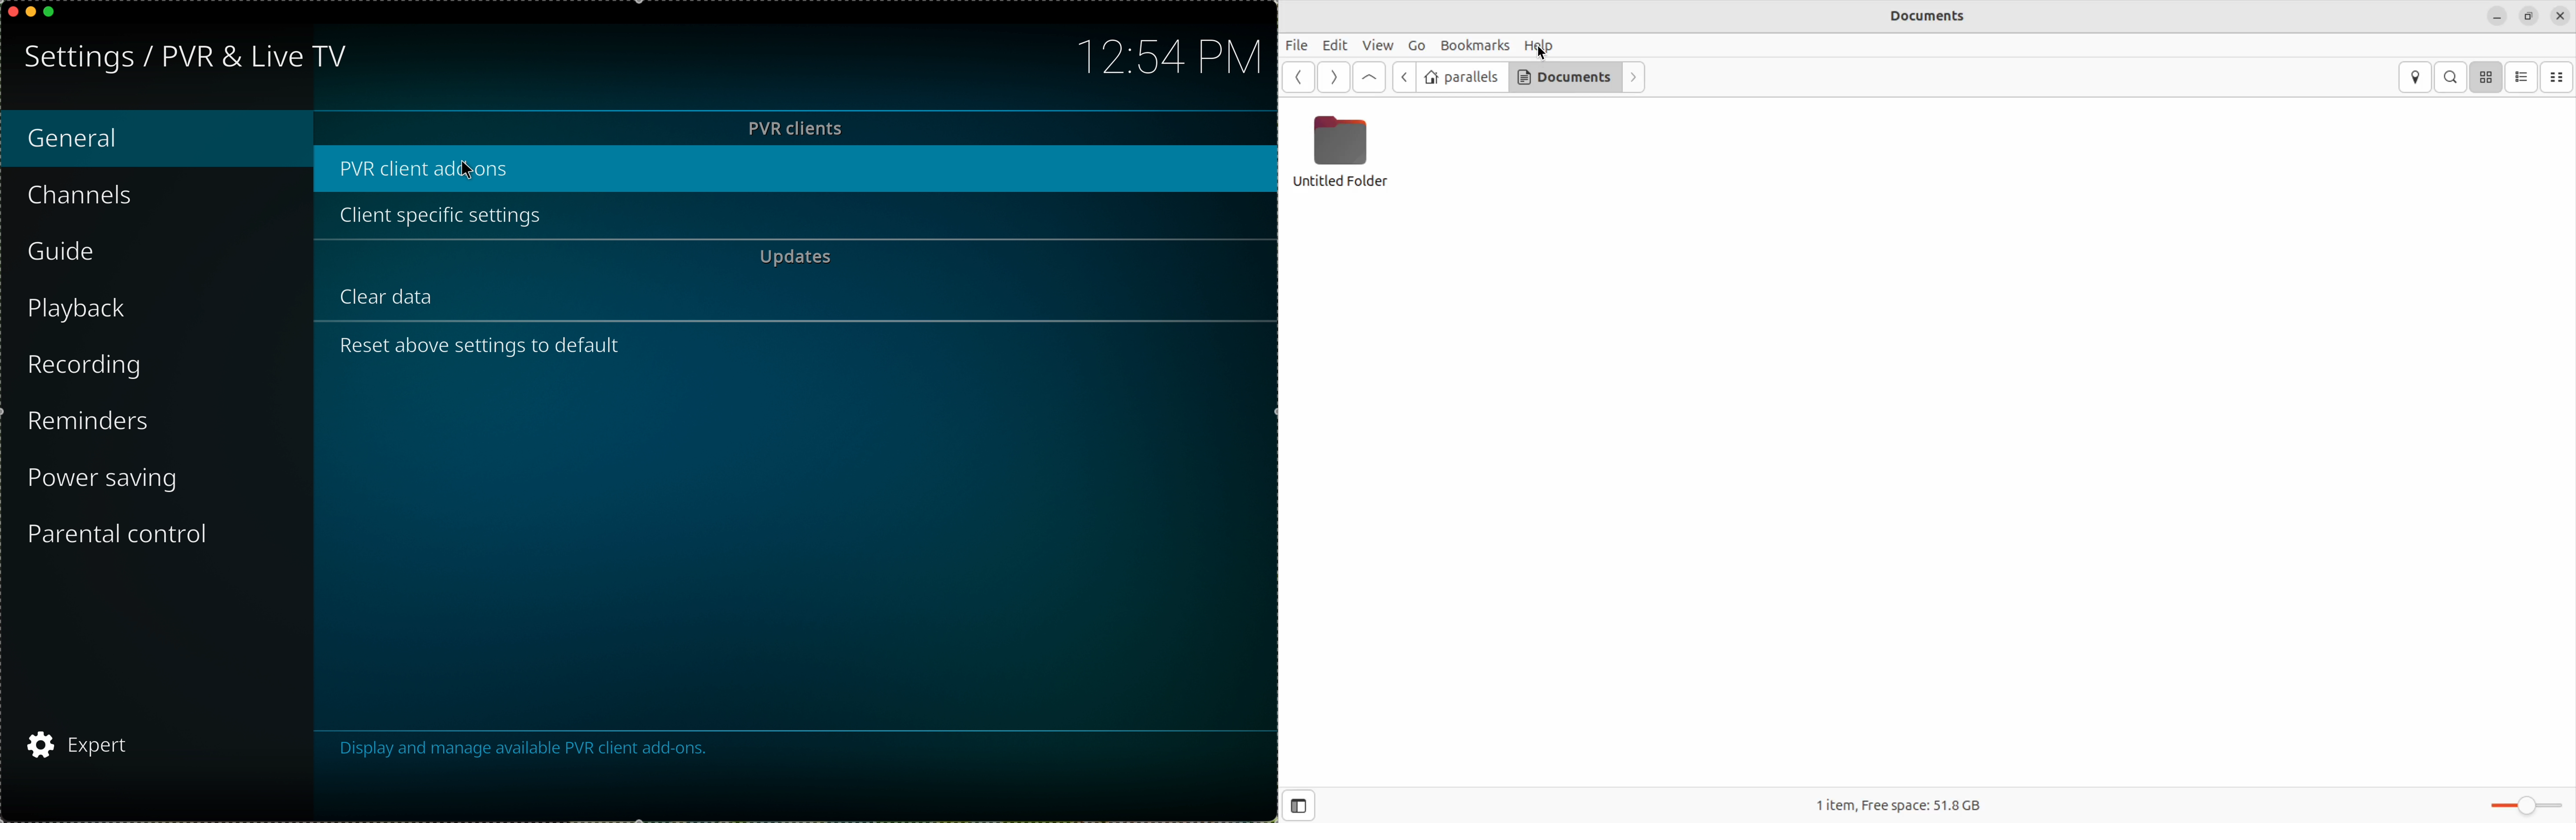 The width and height of the screenshot is (2576, 840). What do you see at coordinates (188, 58) in the screenshot?
I see `Settings/ PVR & Live TV` at bounding box center [188, 58].